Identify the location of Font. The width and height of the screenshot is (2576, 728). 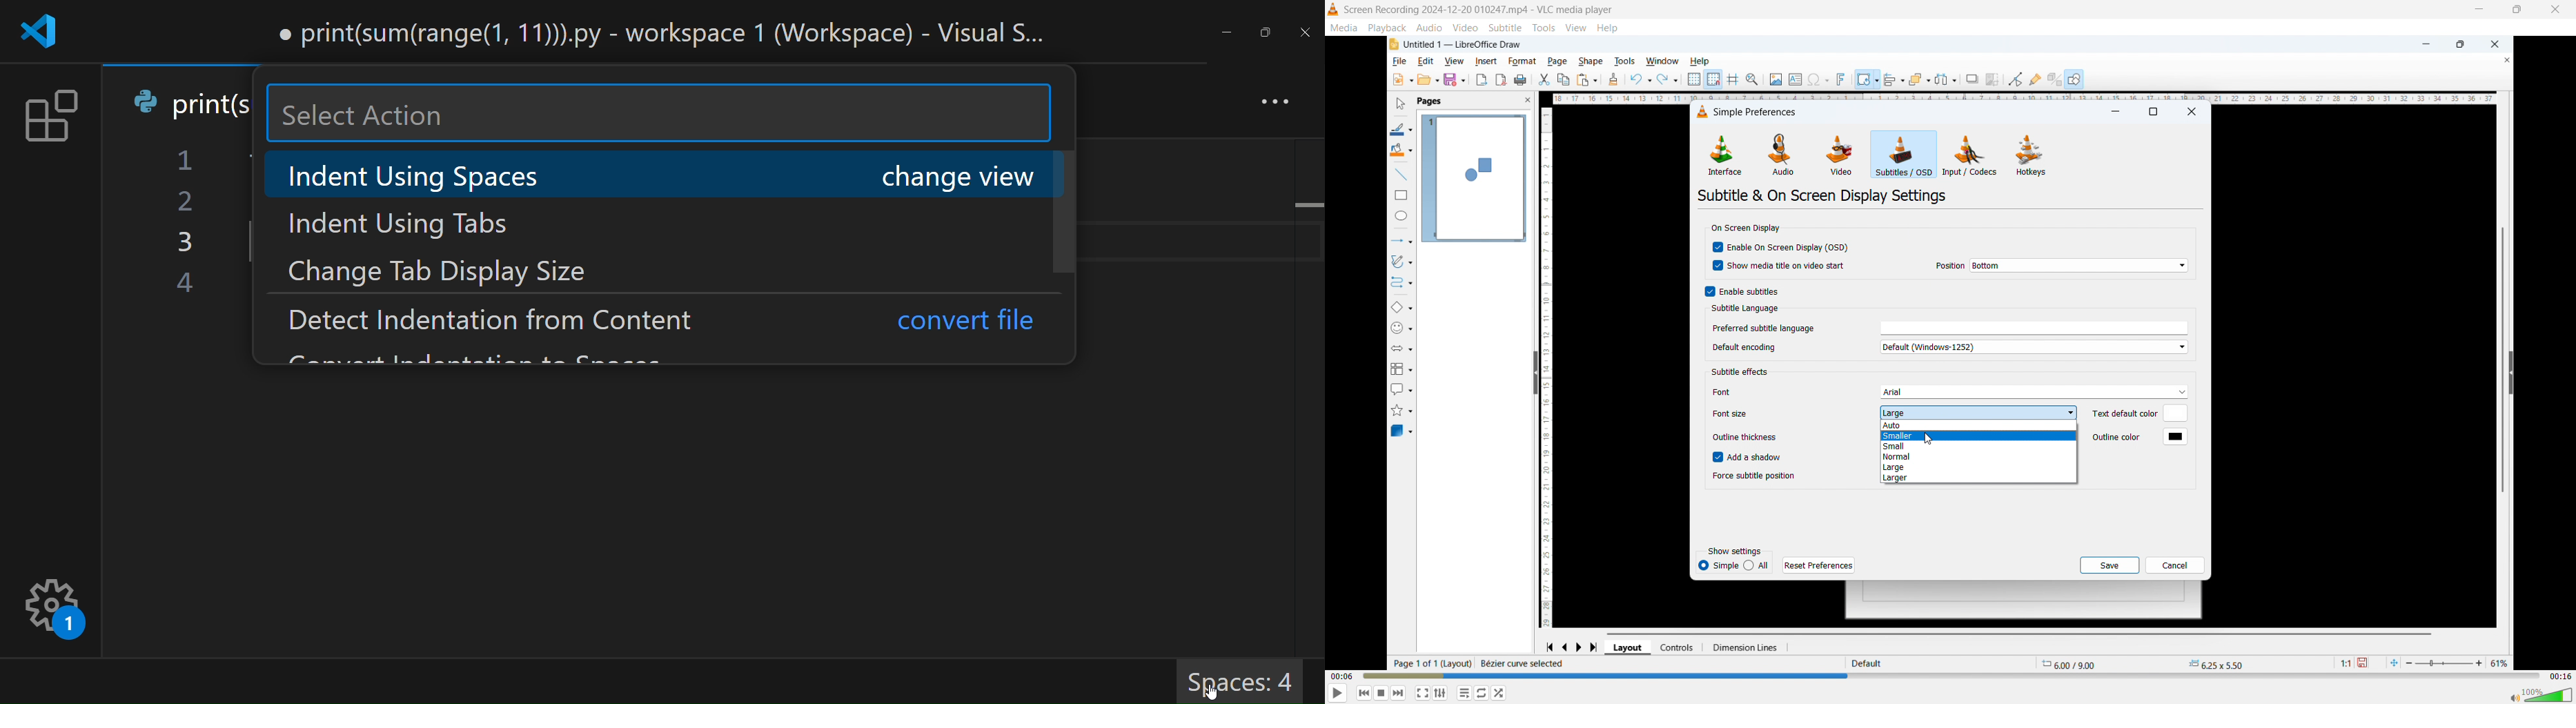
(1722, 392).